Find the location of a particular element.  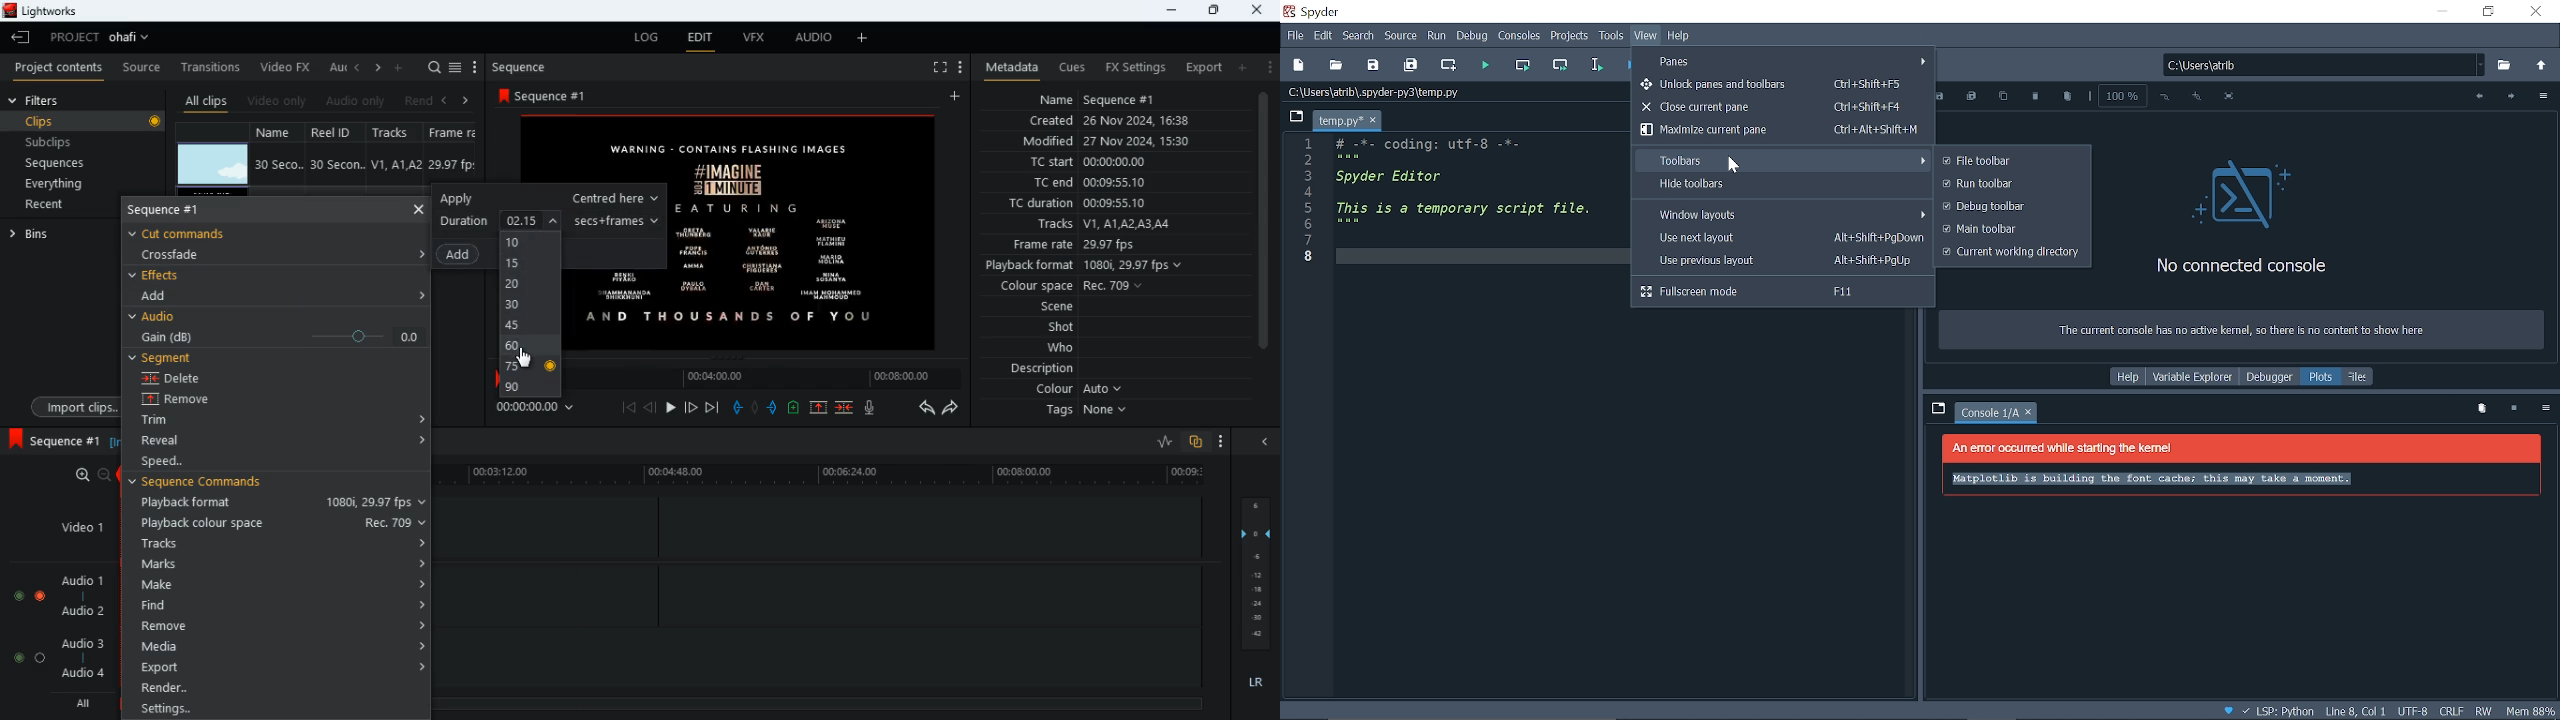

Create new cell at the current line is located at coordinates (1450, 66).